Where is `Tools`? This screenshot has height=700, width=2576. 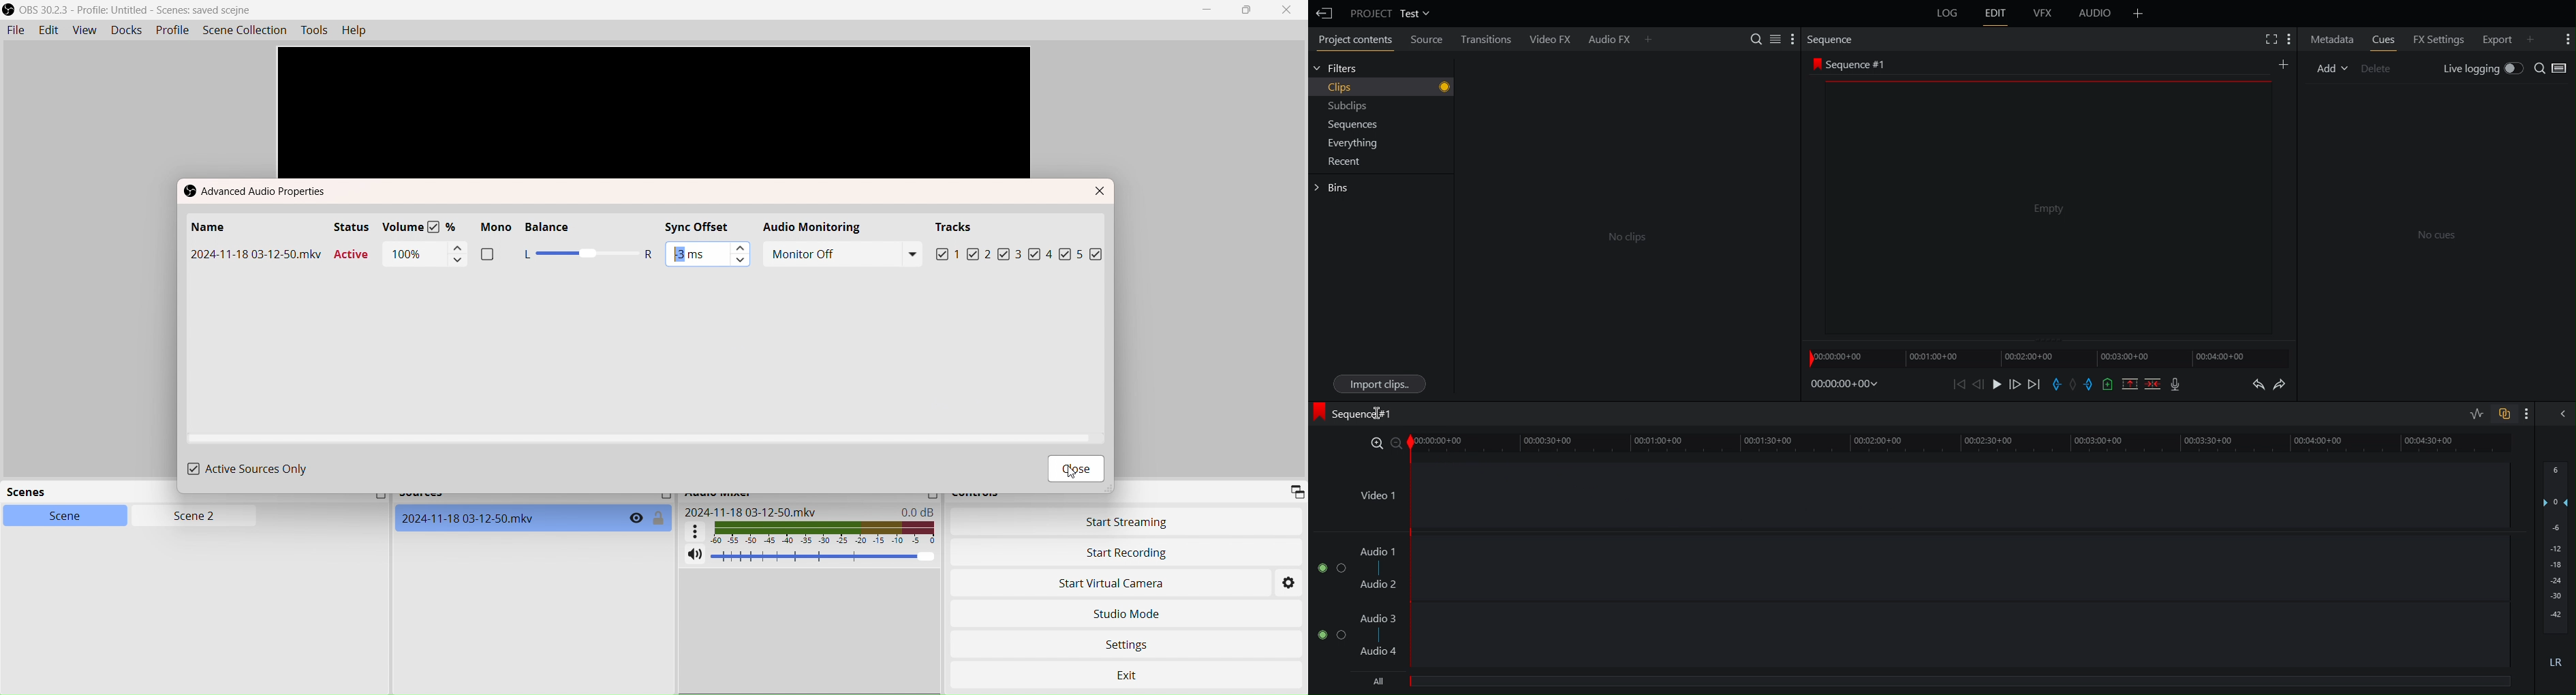
Tools is located at coordinates (315, 30).